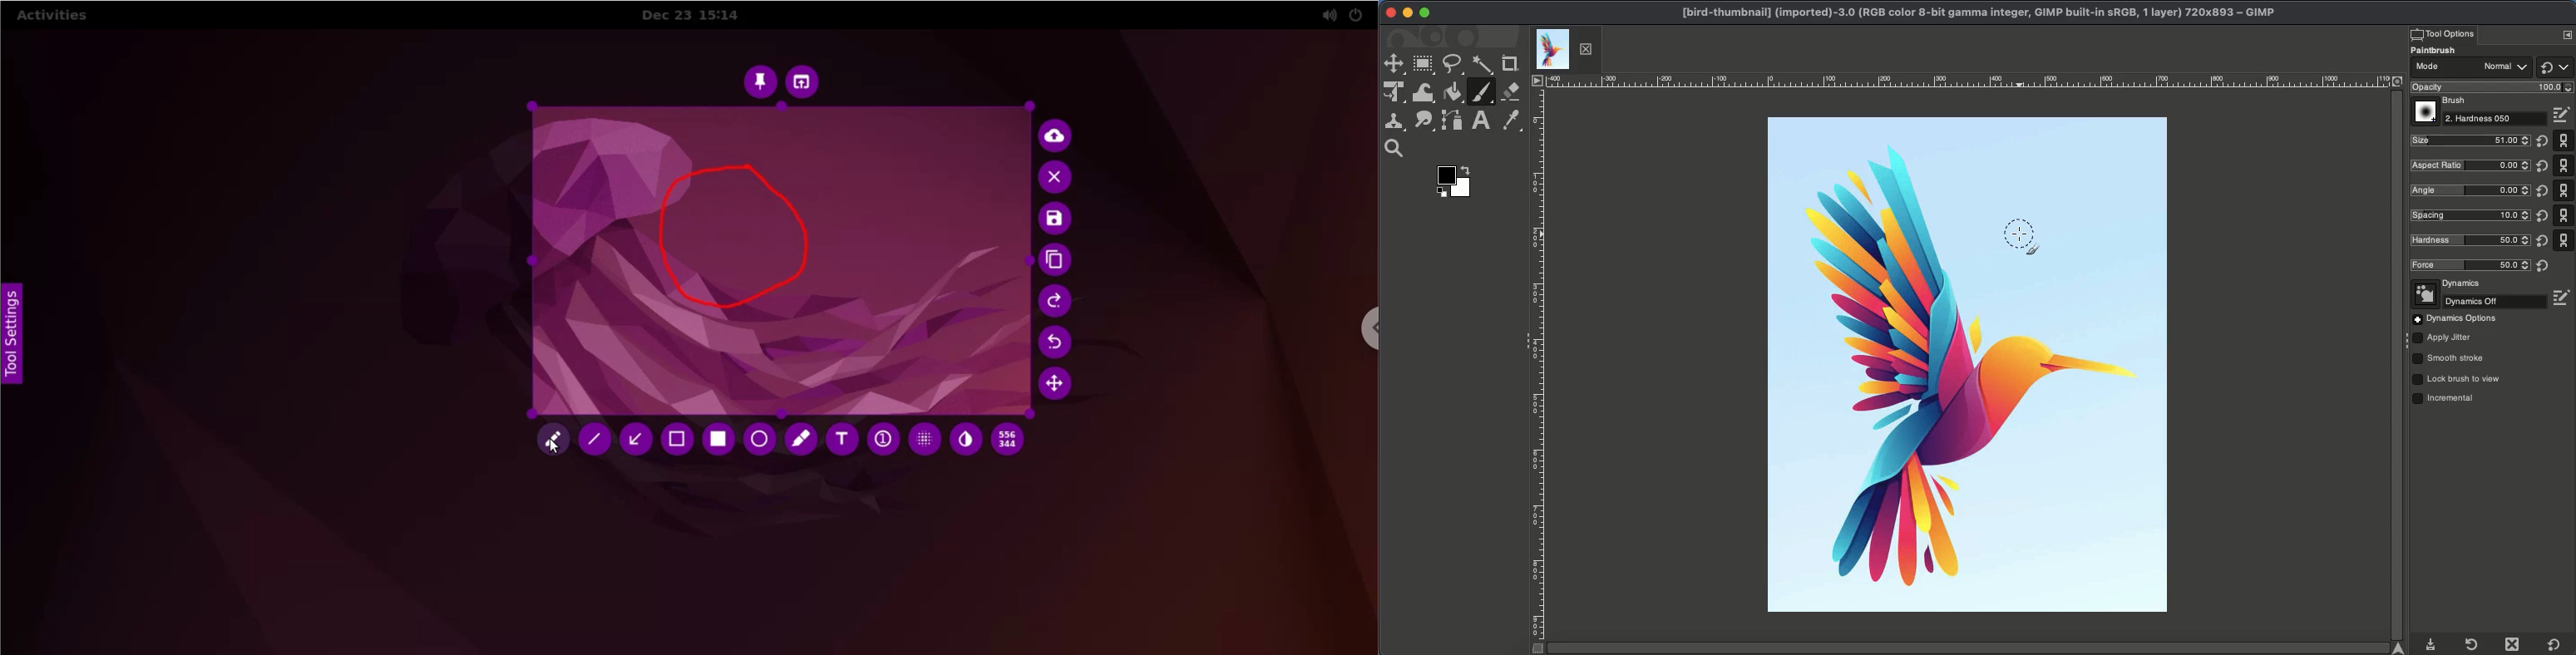  What do you see at coordinates (639, 439) in the screenshot?
I see `arrow` at bounding box center [639, 439].